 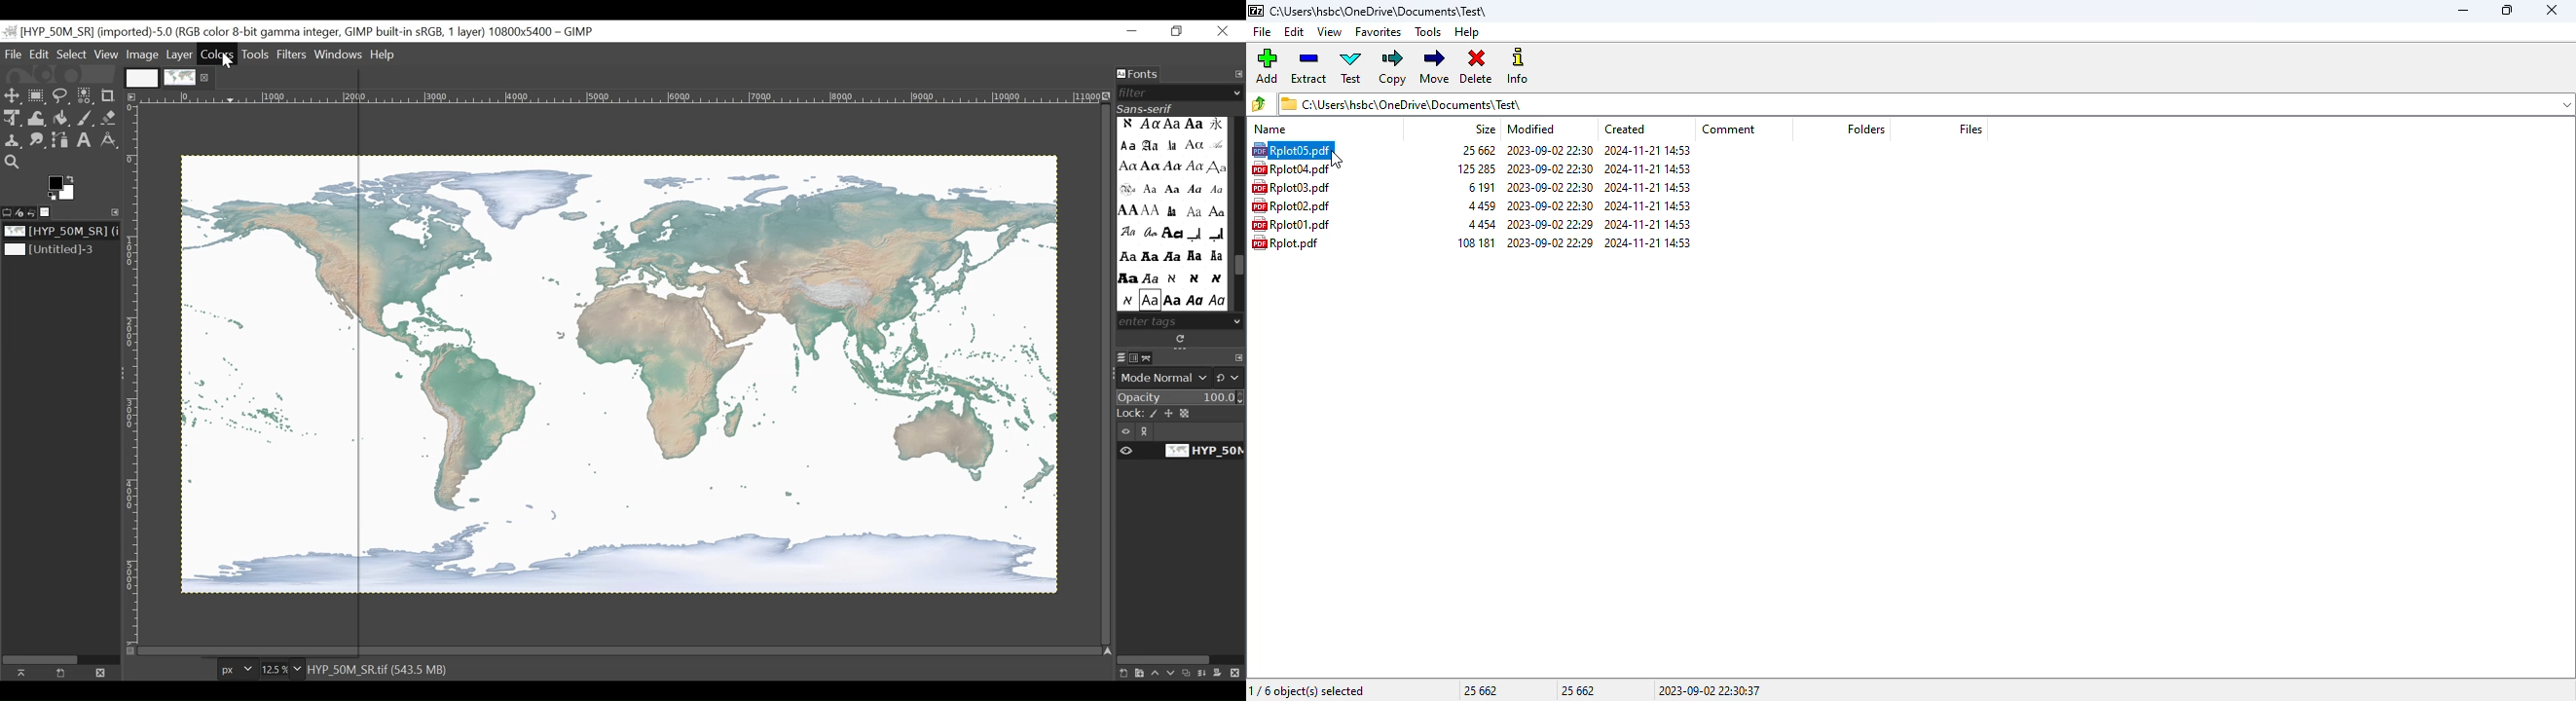 I want to click on Image, so click(x=619, y=375).